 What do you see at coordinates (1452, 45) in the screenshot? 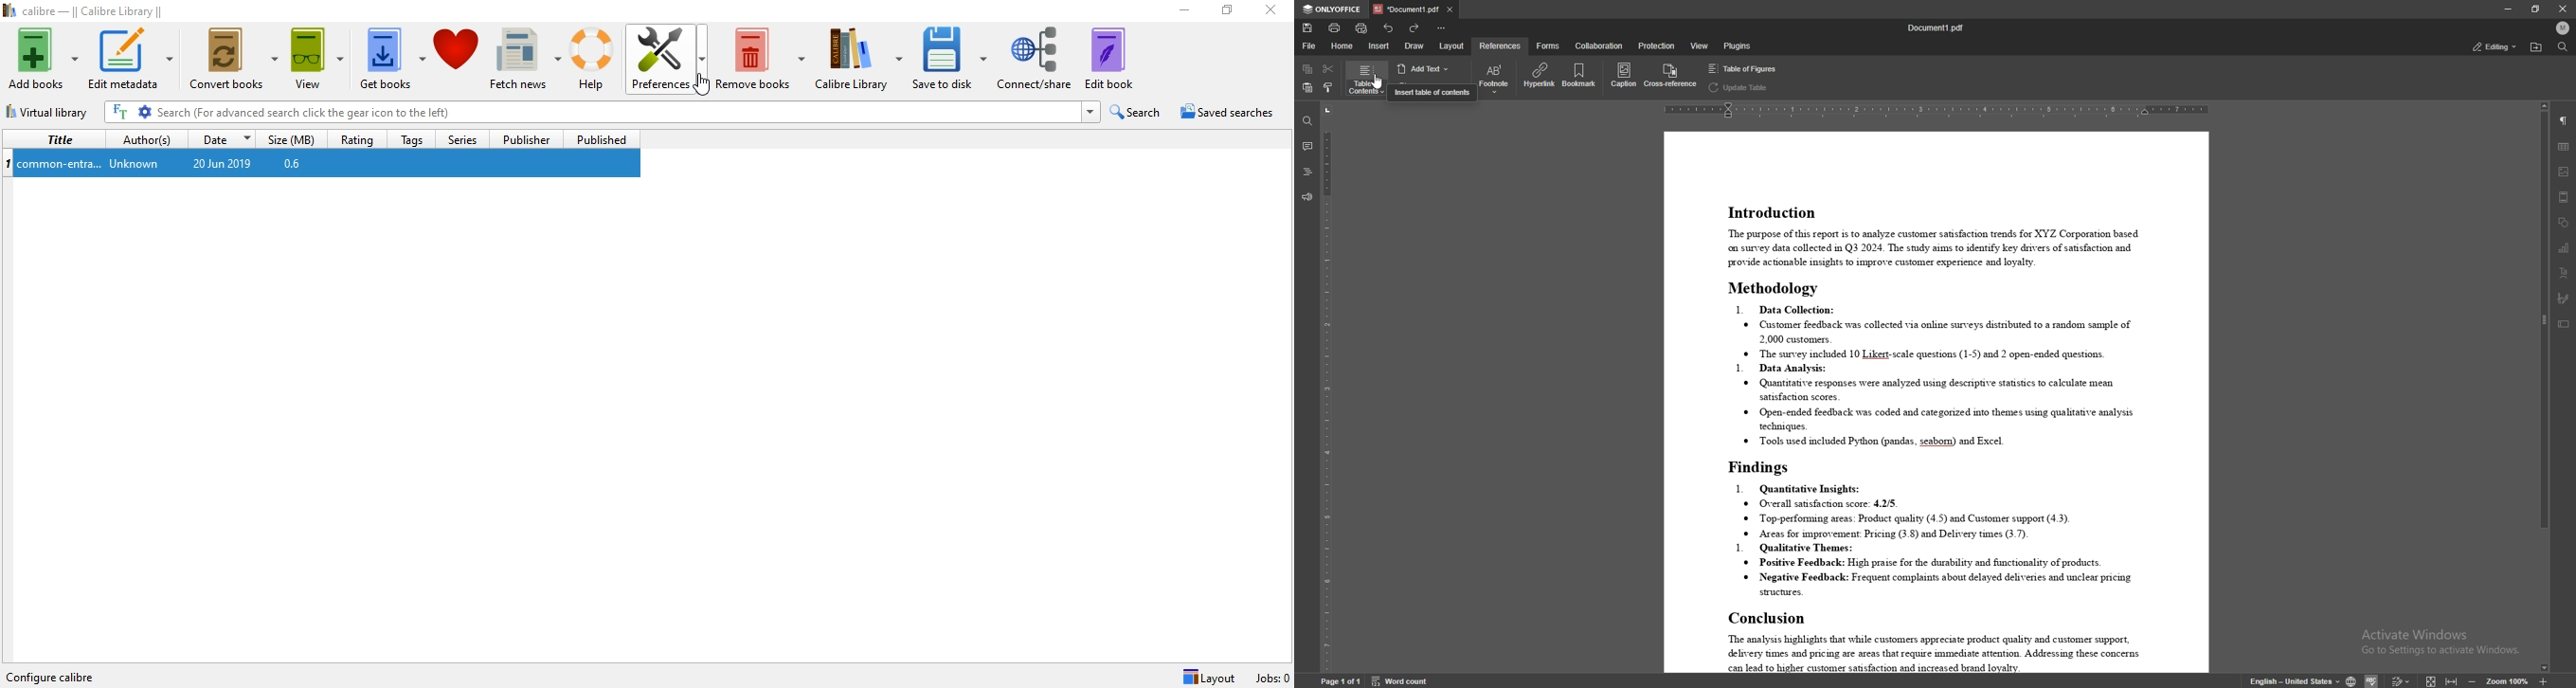
I see `layout` at bounding box center [1452, 45].